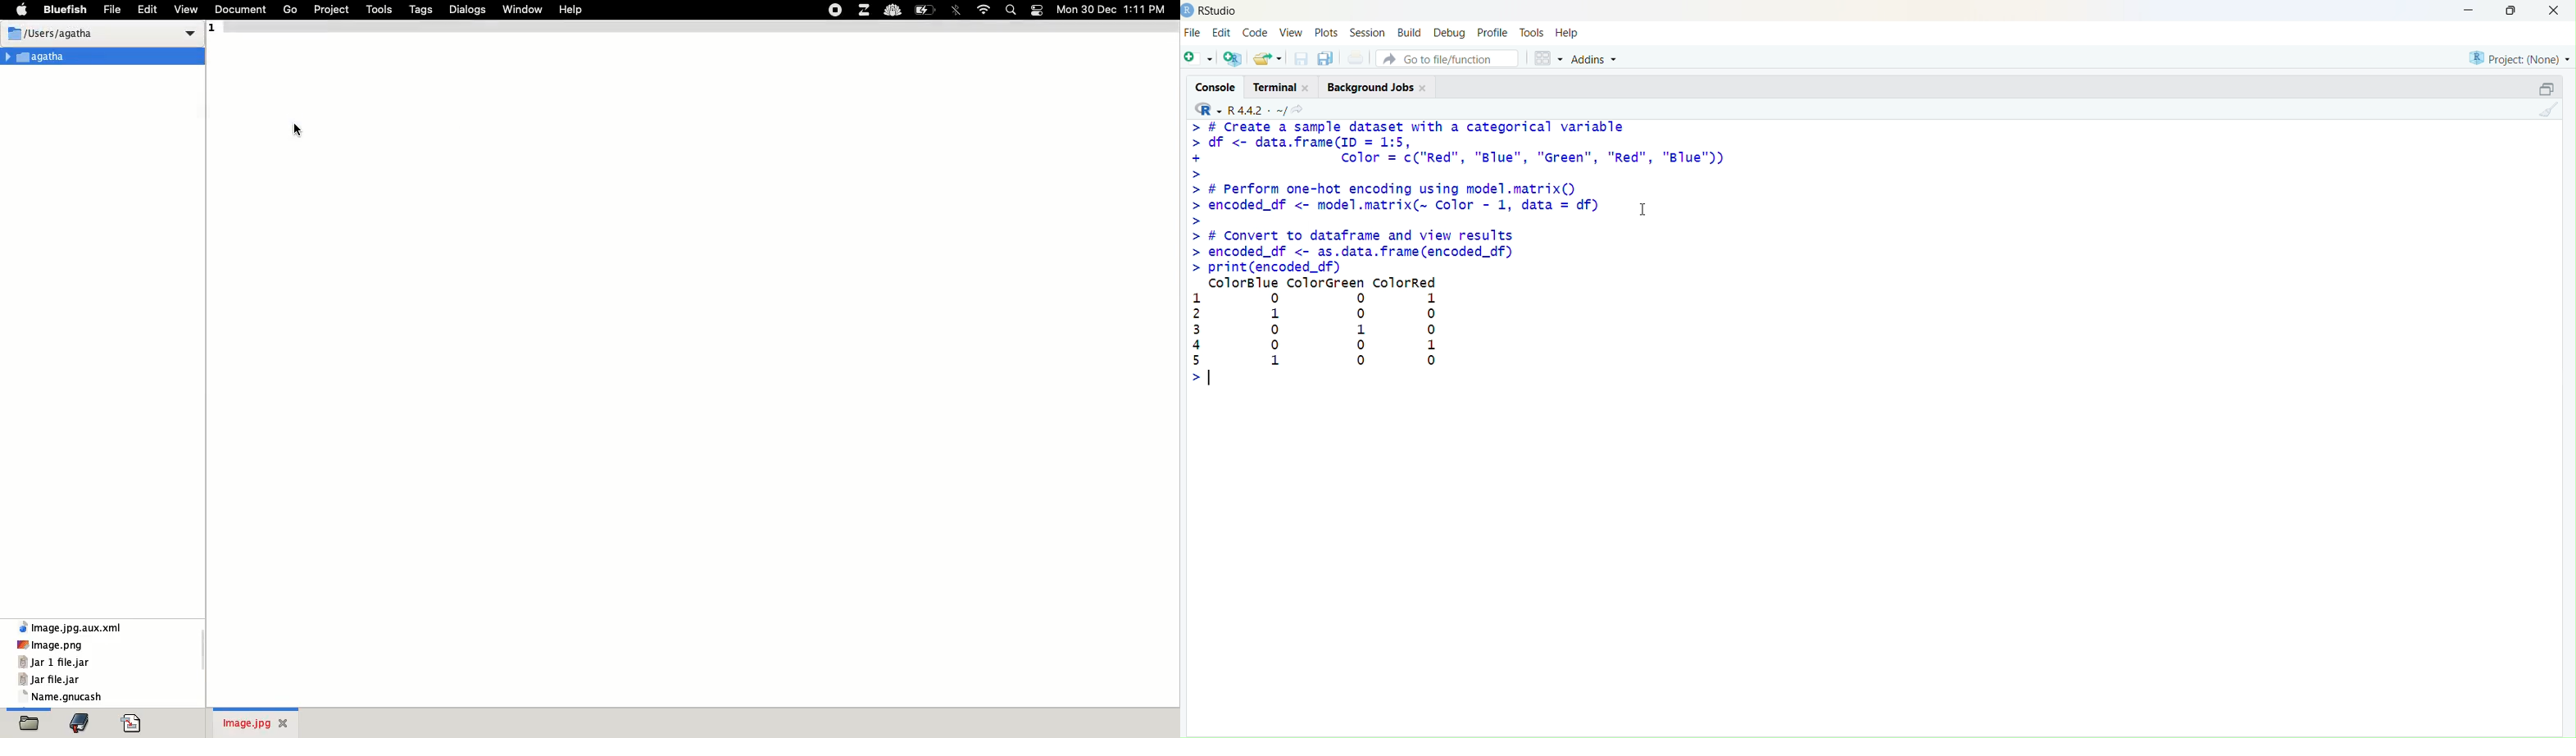  Describe the element at coordinates (66, 697) in the screenshot. I see `name.gnucash` at that location.